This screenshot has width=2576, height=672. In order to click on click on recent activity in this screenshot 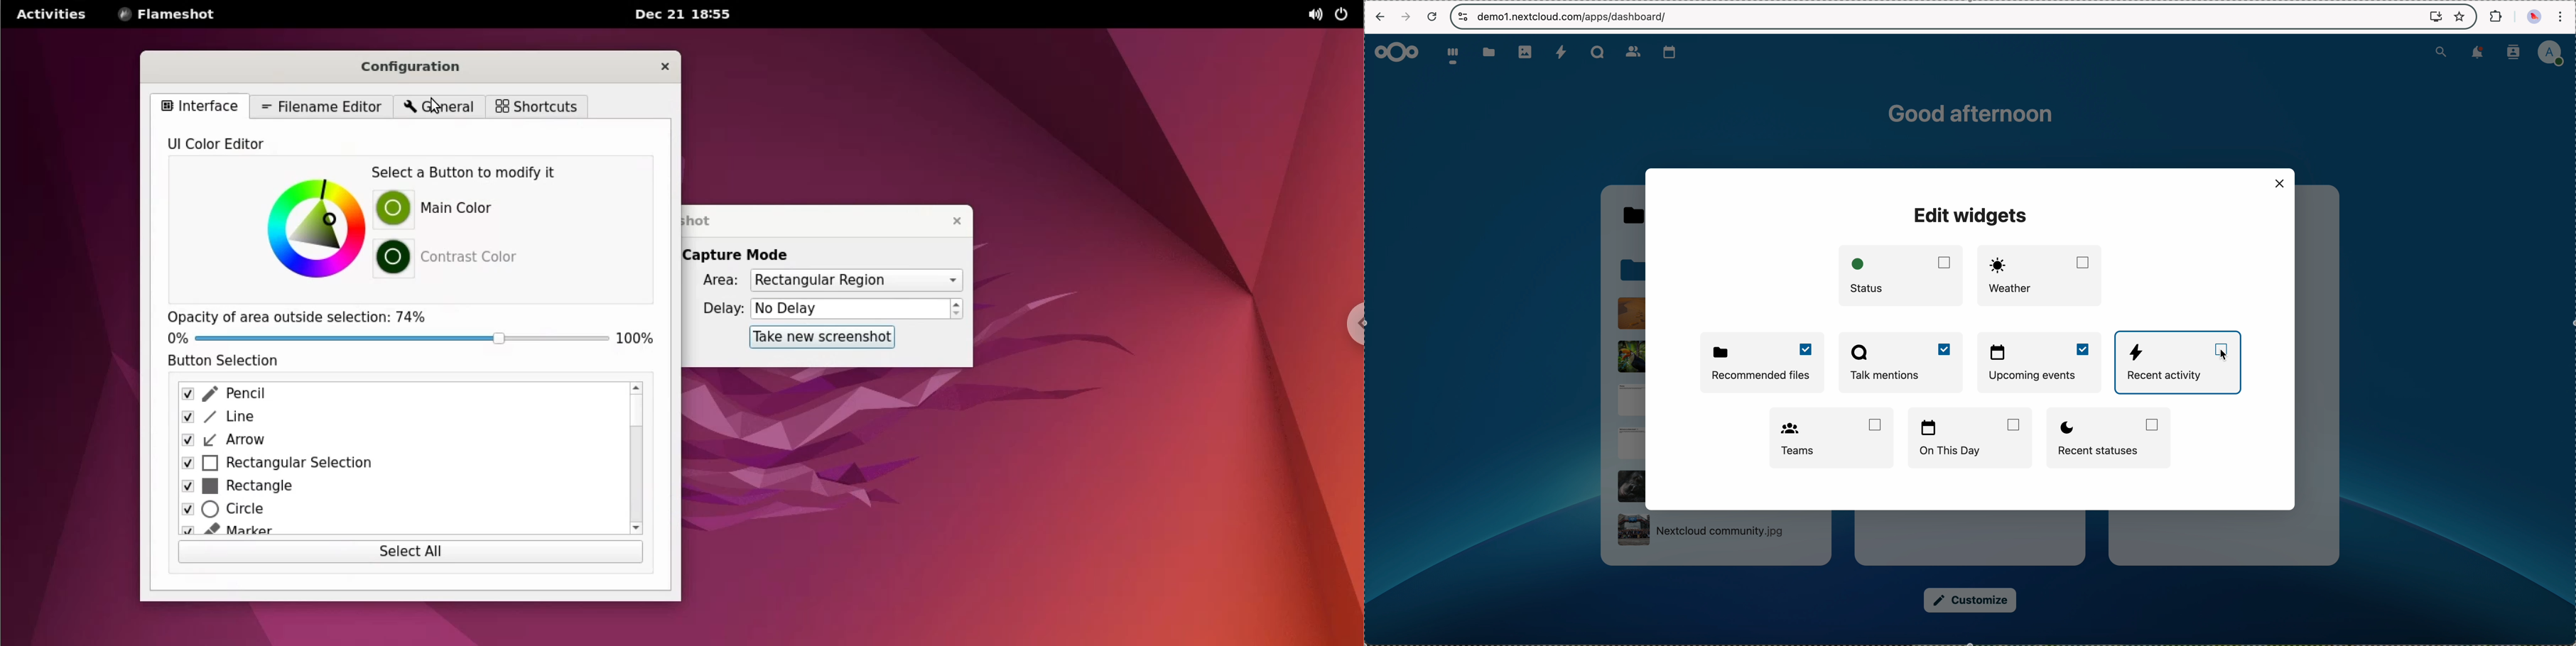, I will do `click(2180, 363)`.